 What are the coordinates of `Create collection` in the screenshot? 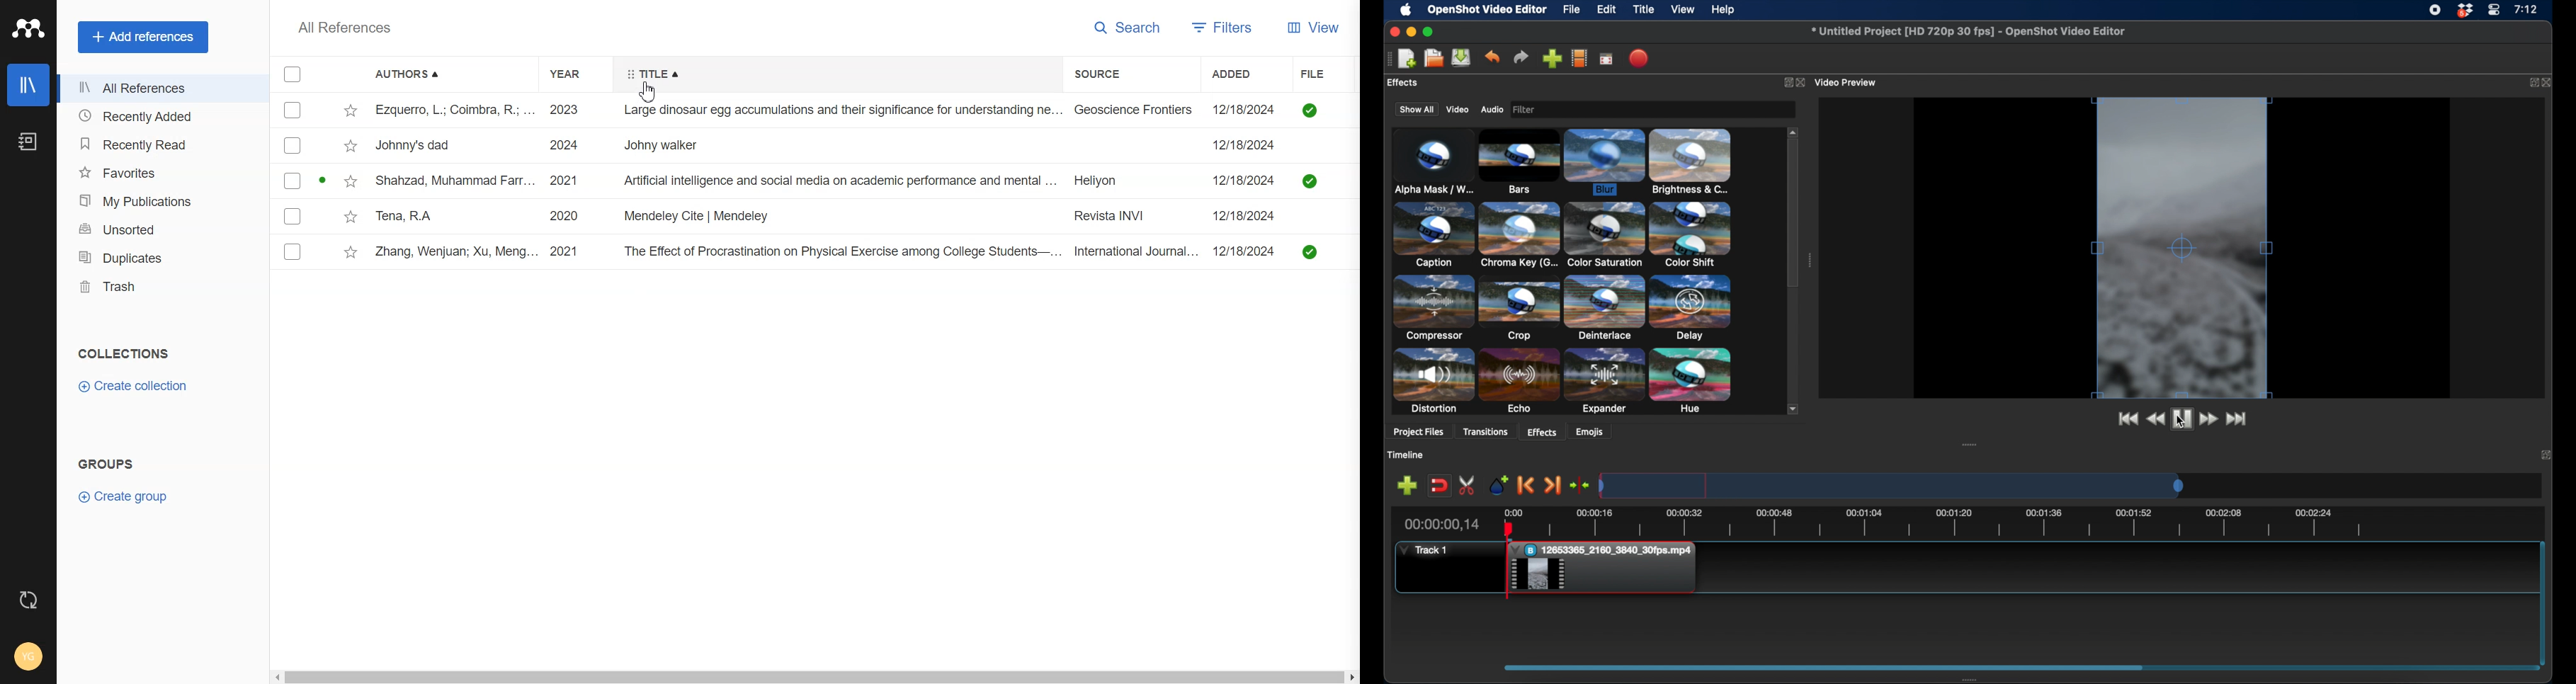 It's located at (135, 386).